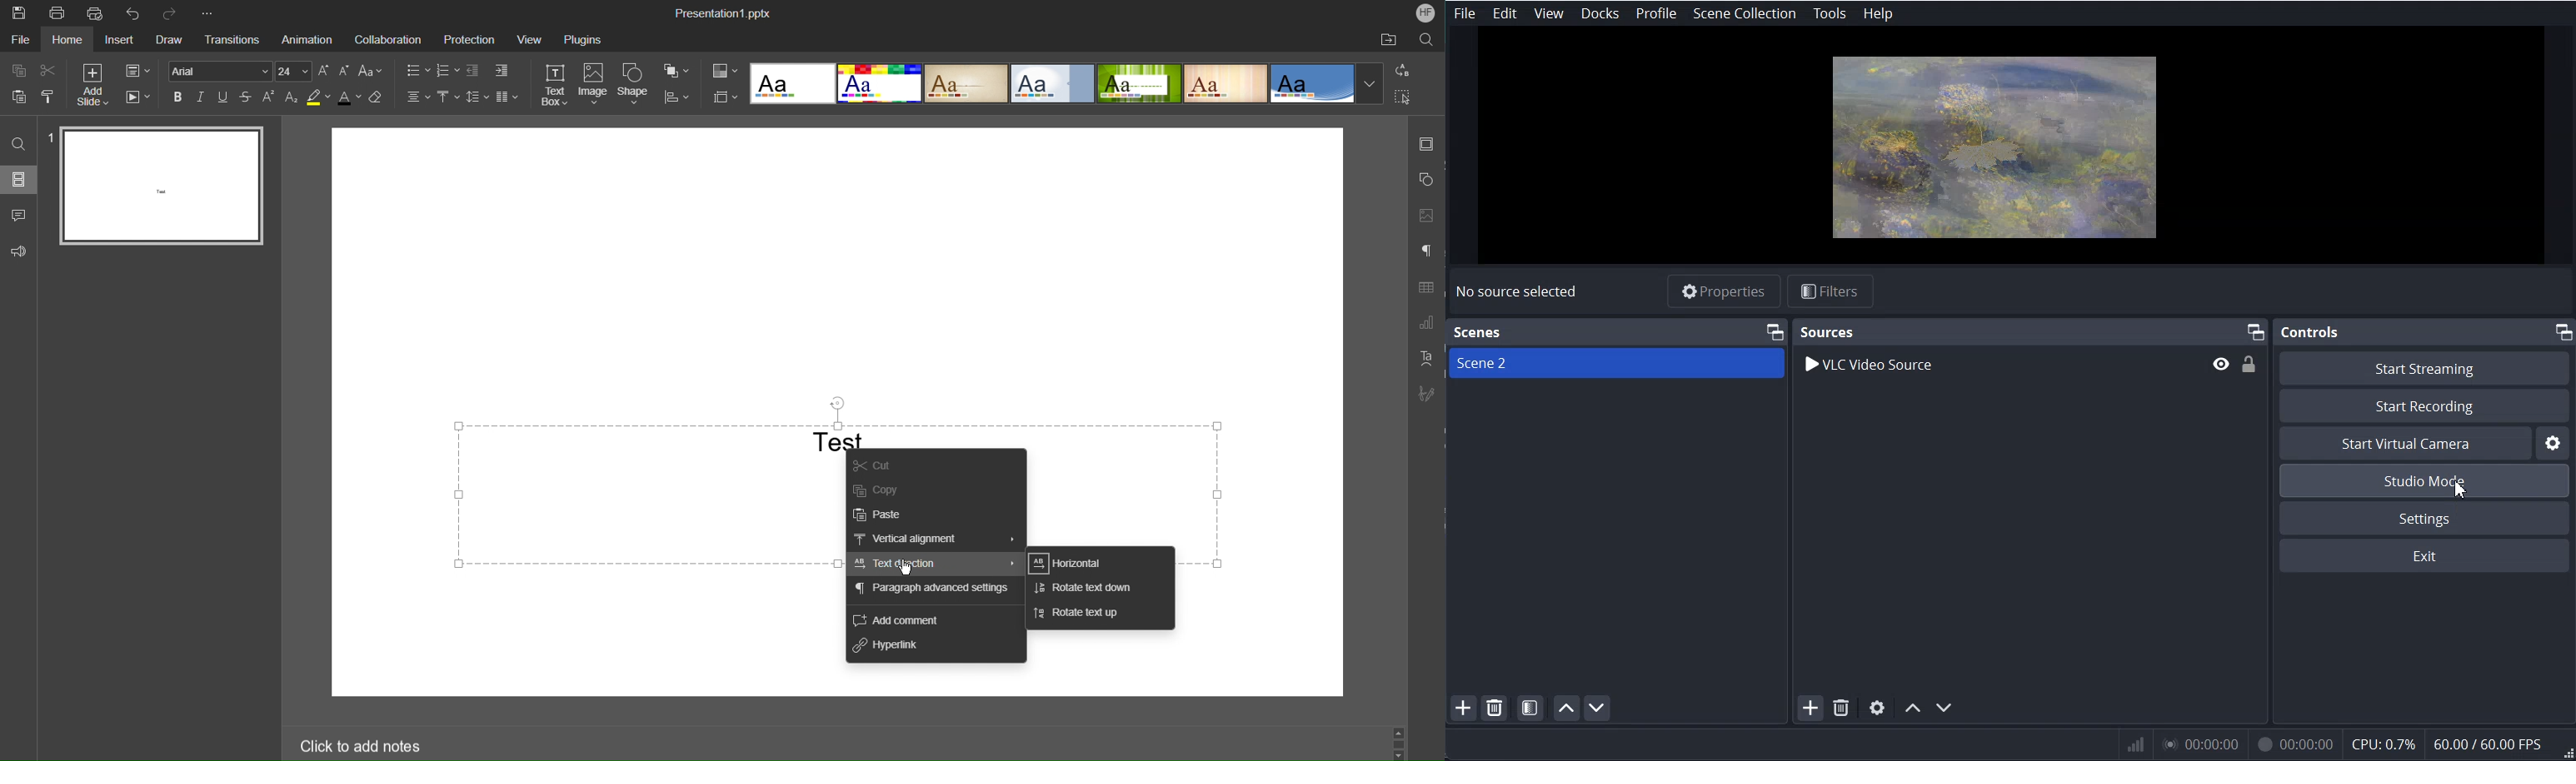 This screenshot has height=784, width=2576. Describe the element at coordinates (1826, 331) in the screenshot. I see `Source` at that location.